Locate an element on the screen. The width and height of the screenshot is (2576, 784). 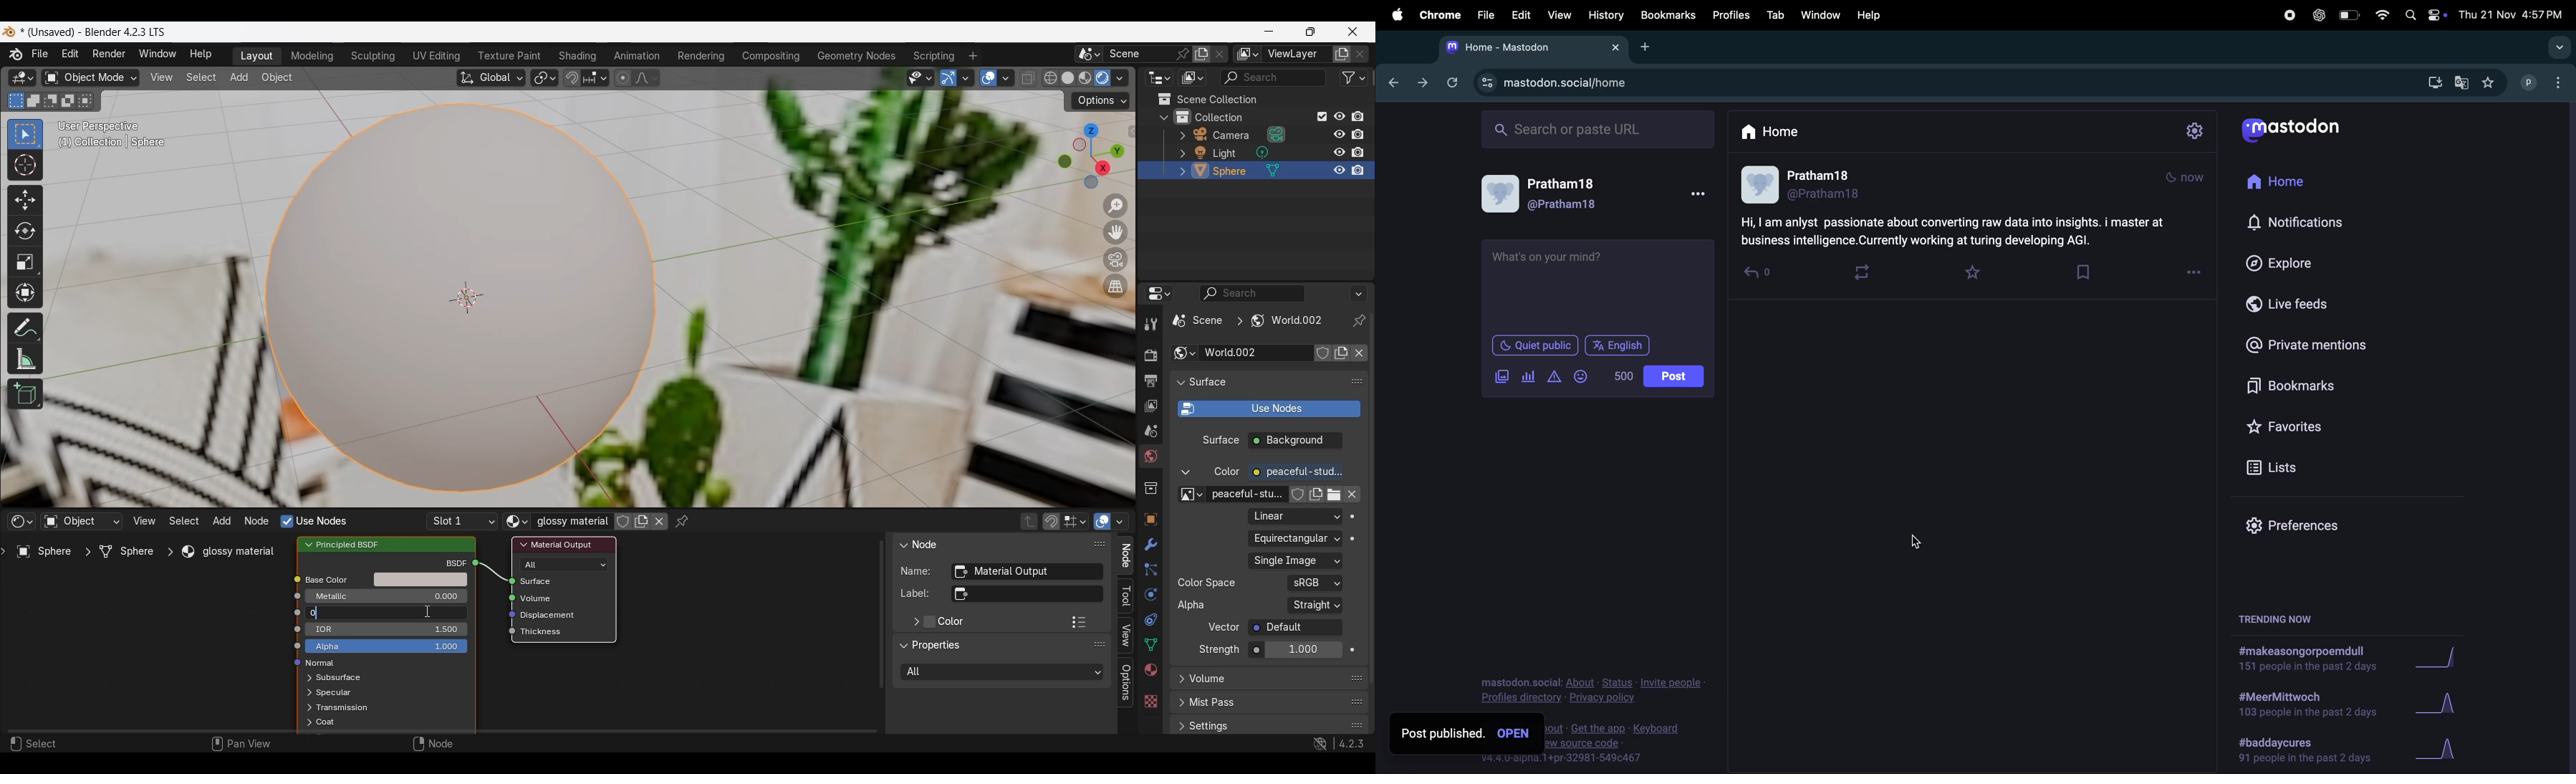
Add view layer is located at coordinates (1342, 54).